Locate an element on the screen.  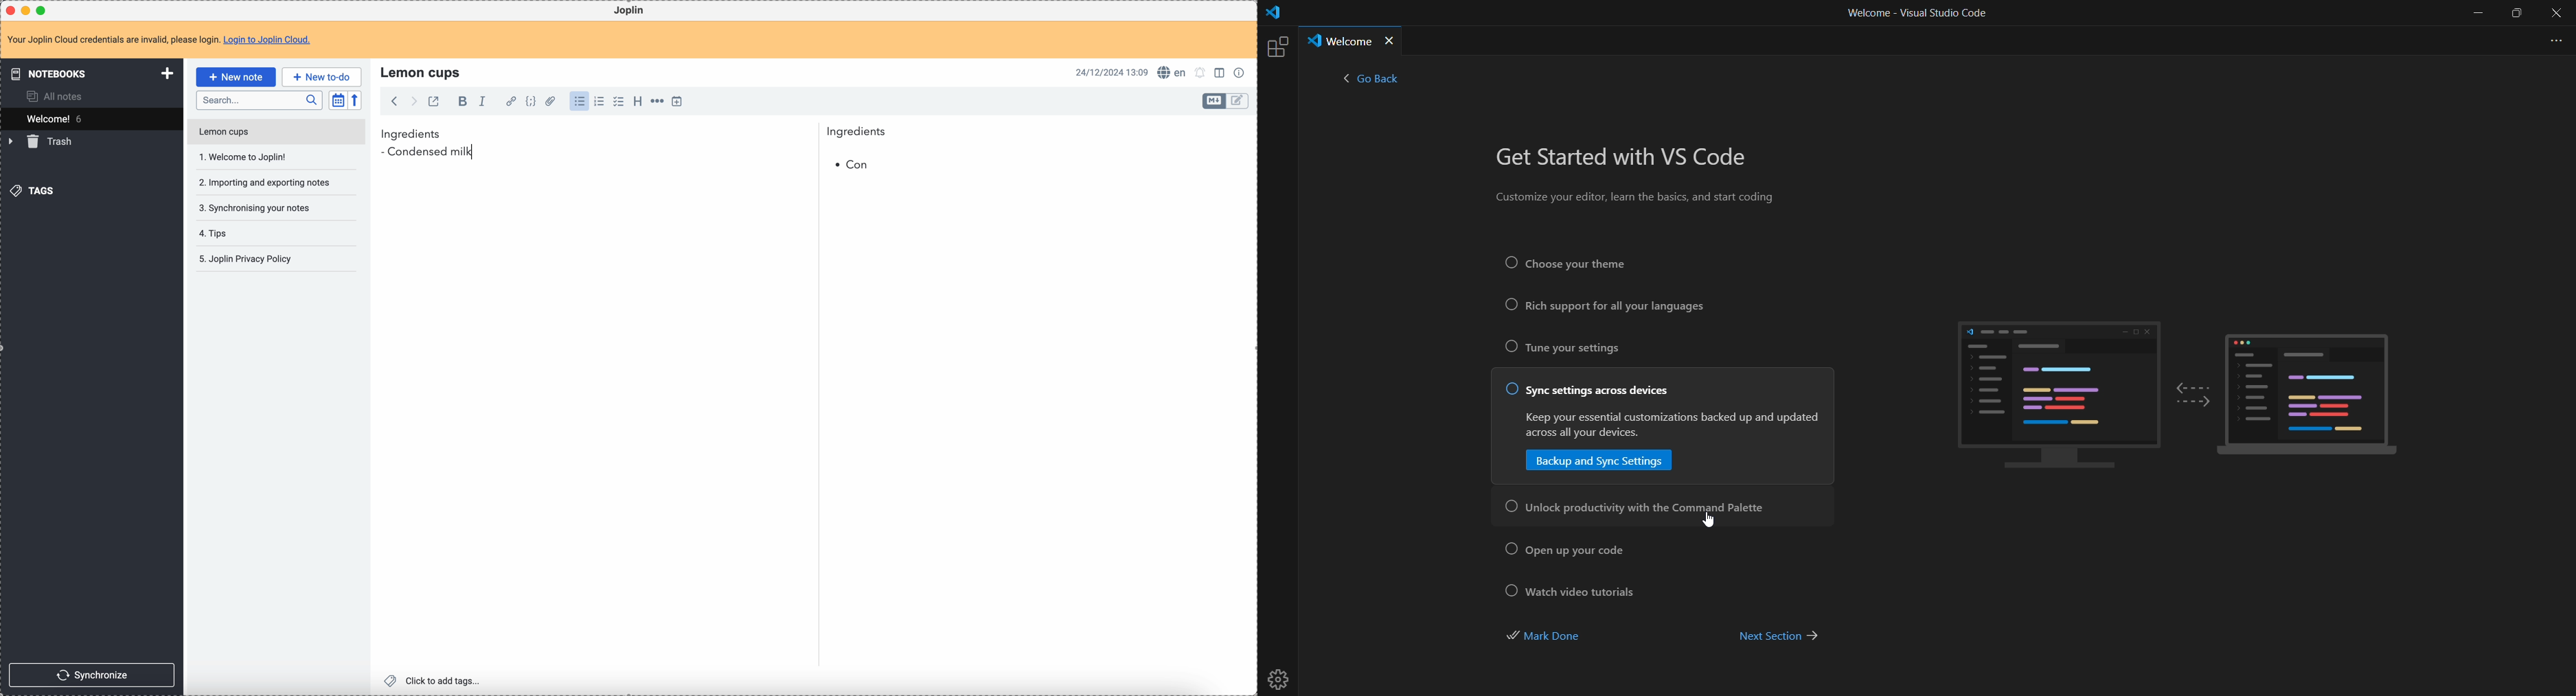
all notes is located at coordinates (58, 95).